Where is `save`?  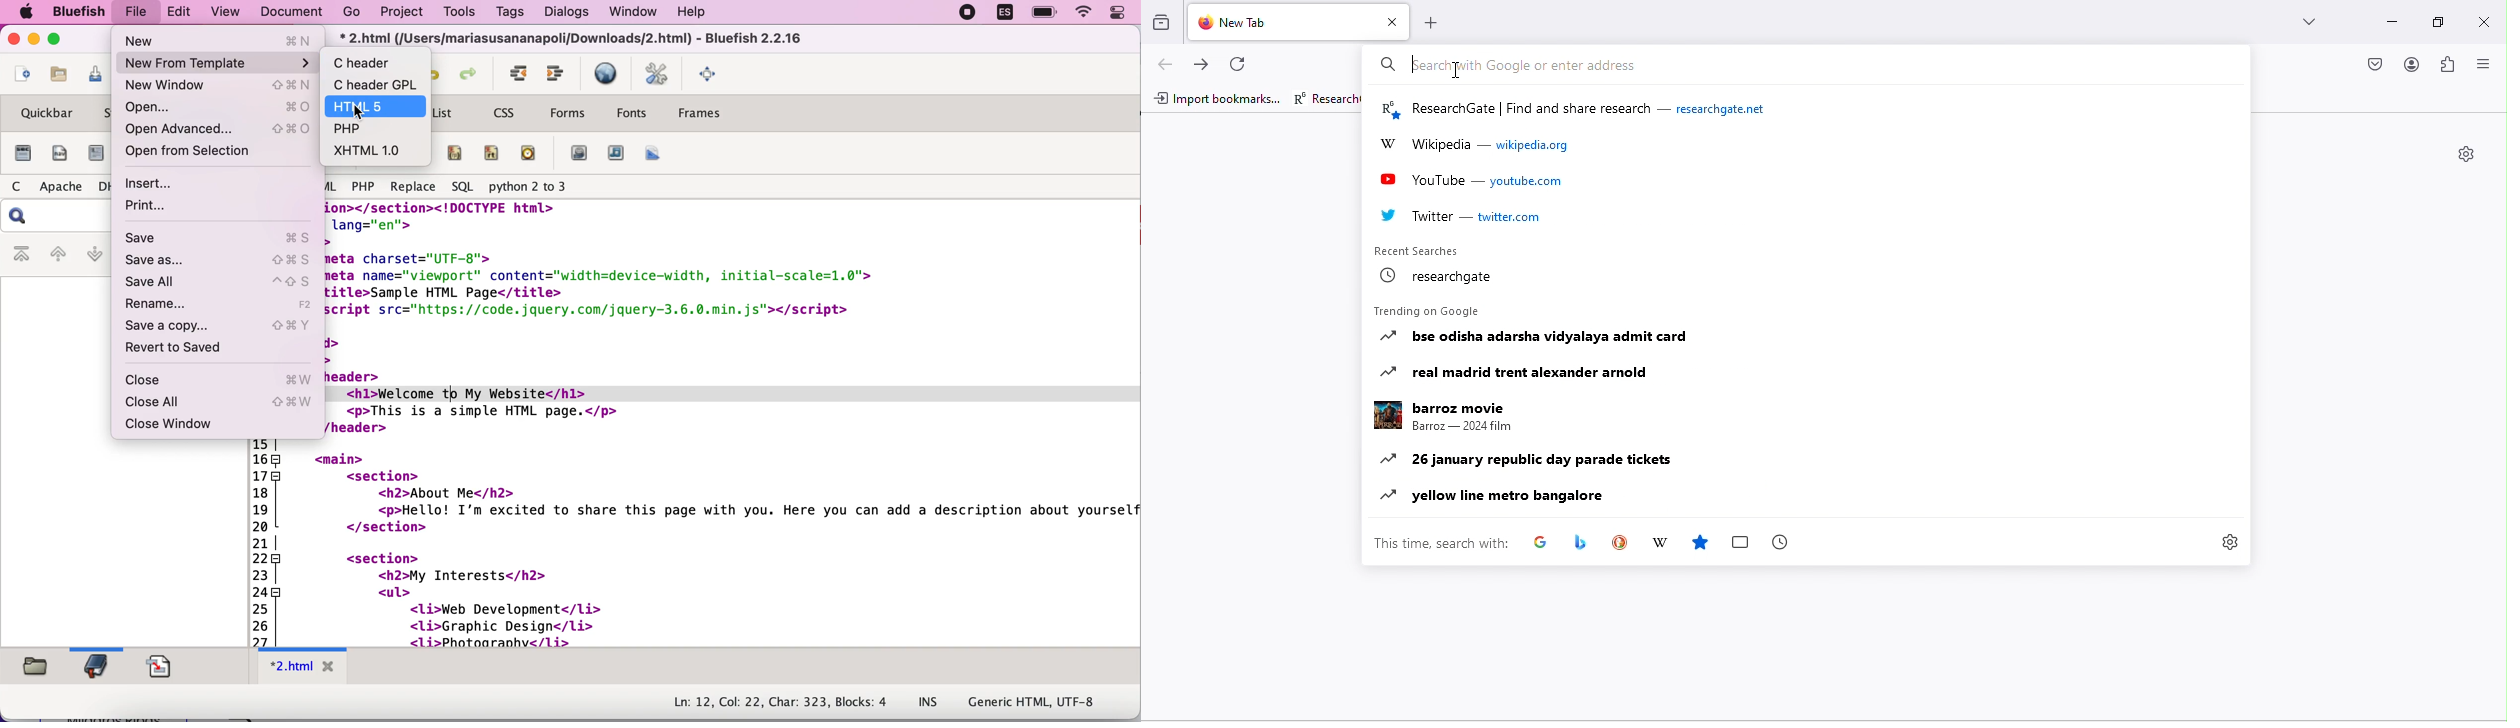 save is located at coordinates (223, 238).